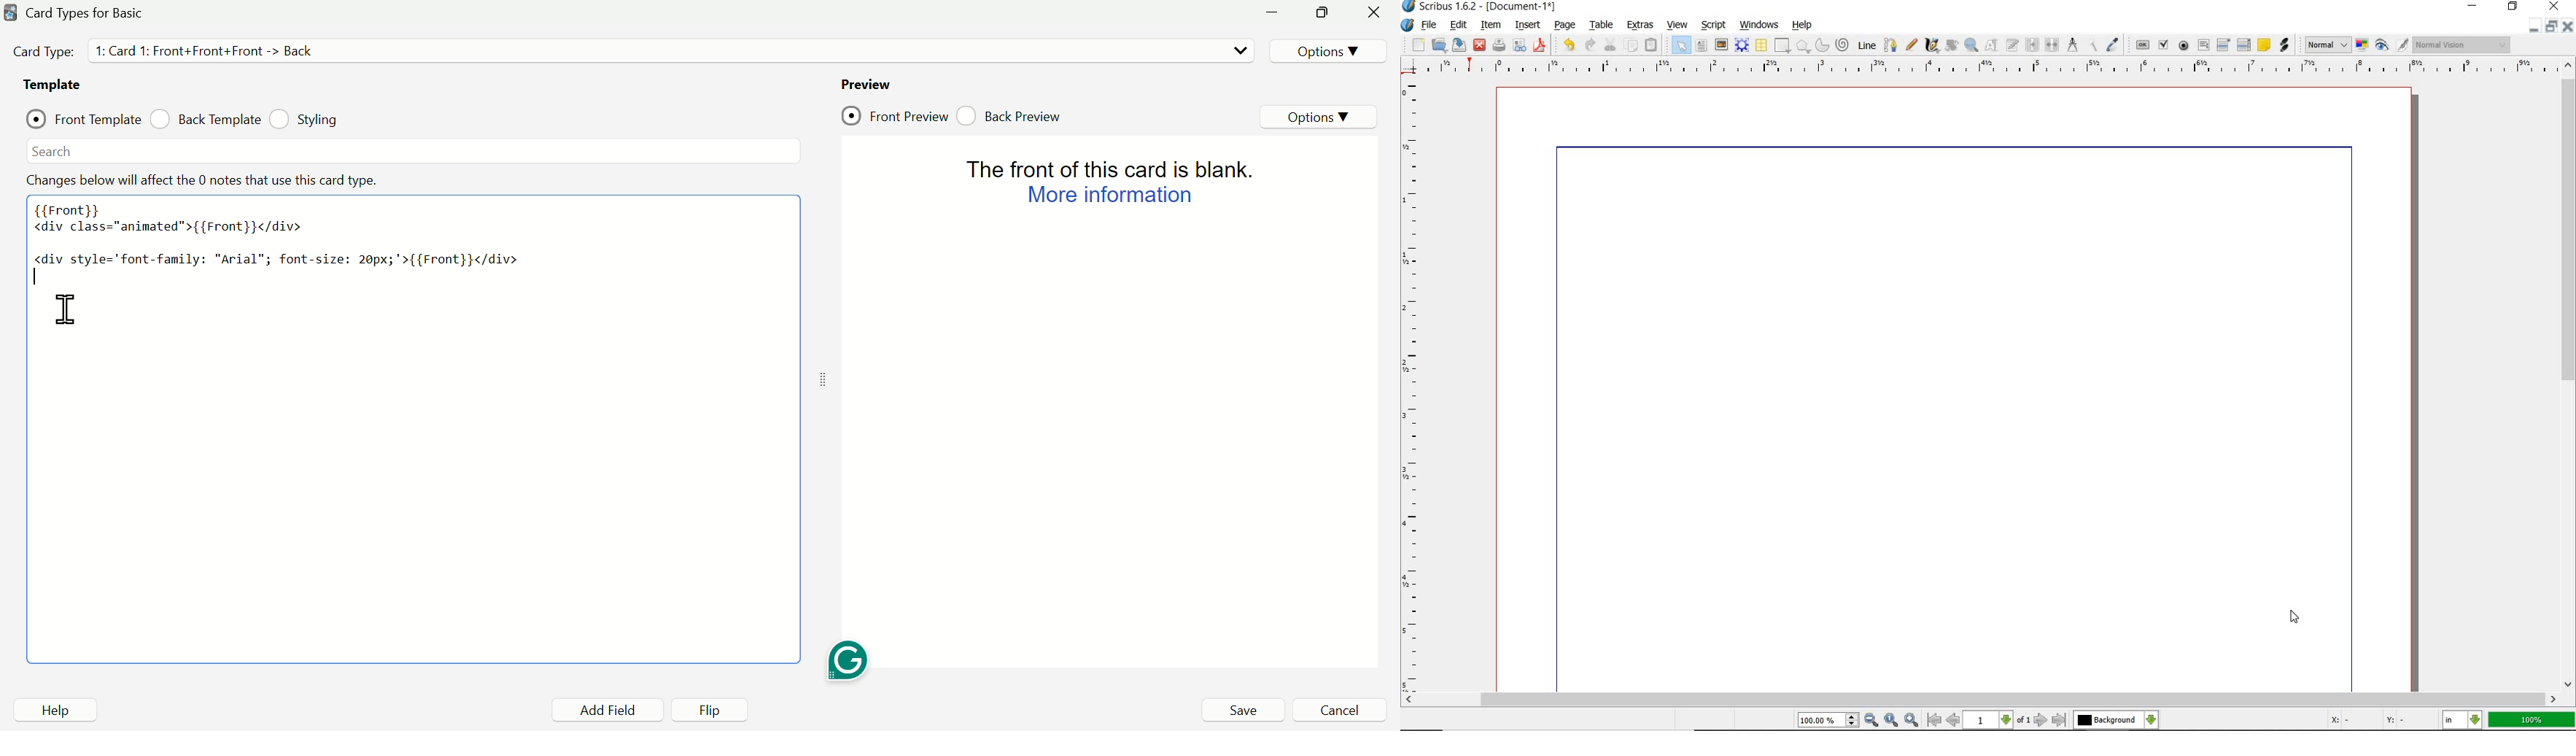 The image size is (2576, 756). What do you see at coordinates (1591, 46) in the screenshot?
I see `redo` at bounding box center [1591, 46].